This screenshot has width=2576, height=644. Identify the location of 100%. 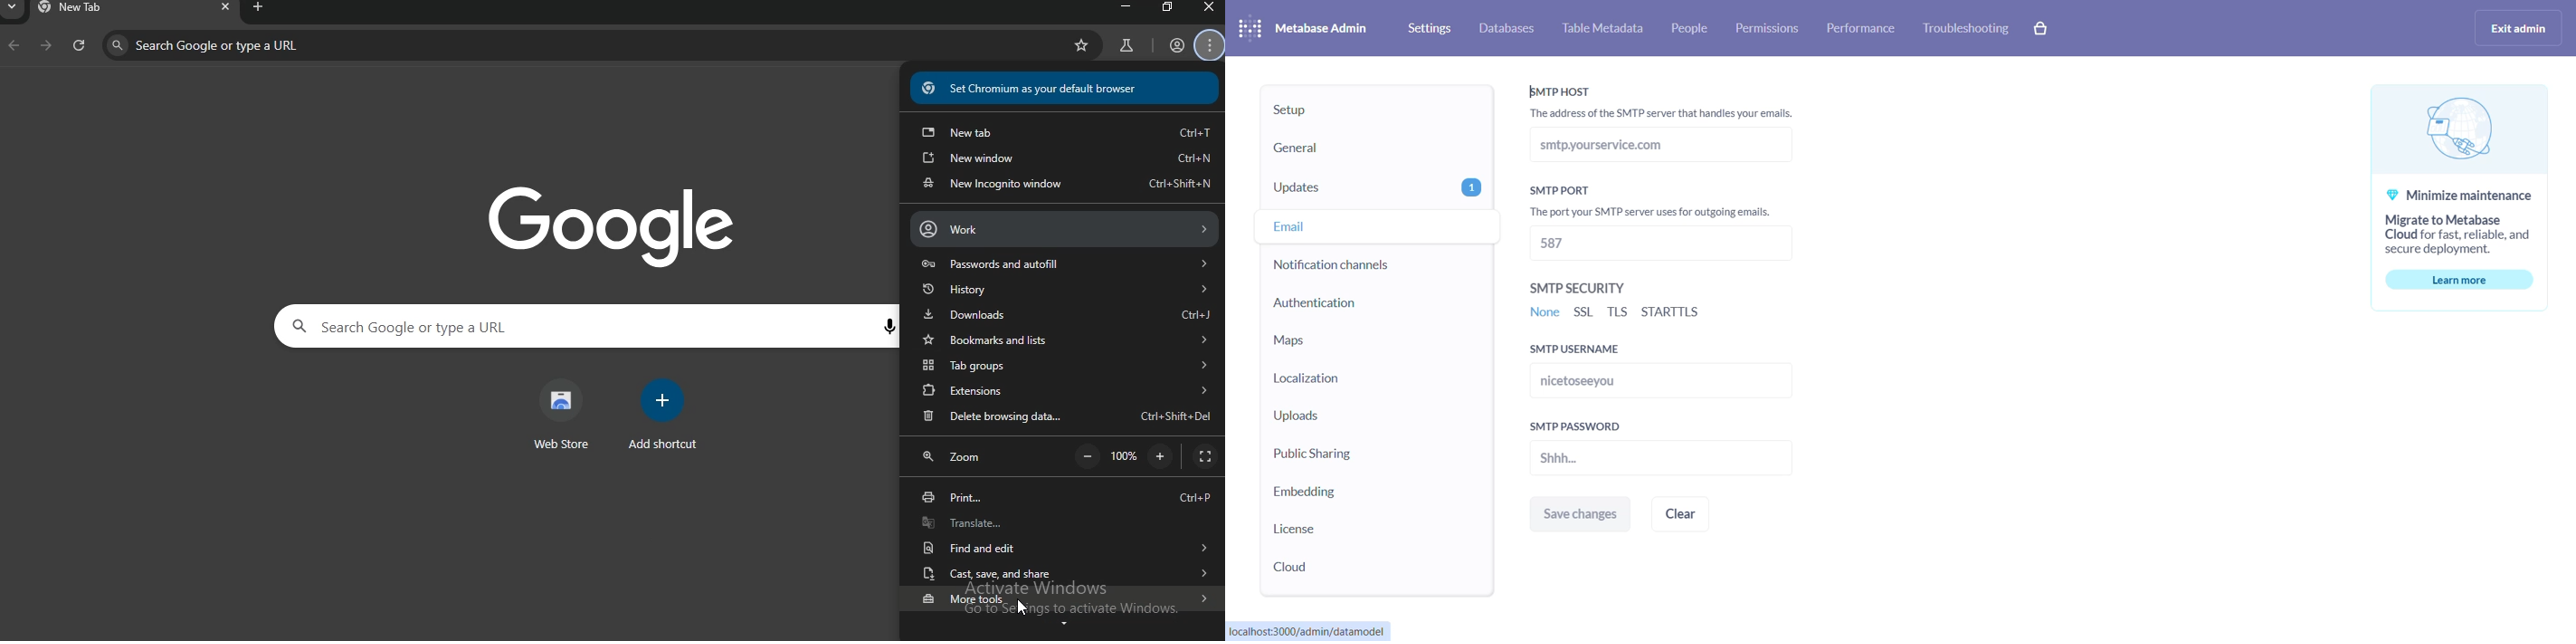
(1124, 456).